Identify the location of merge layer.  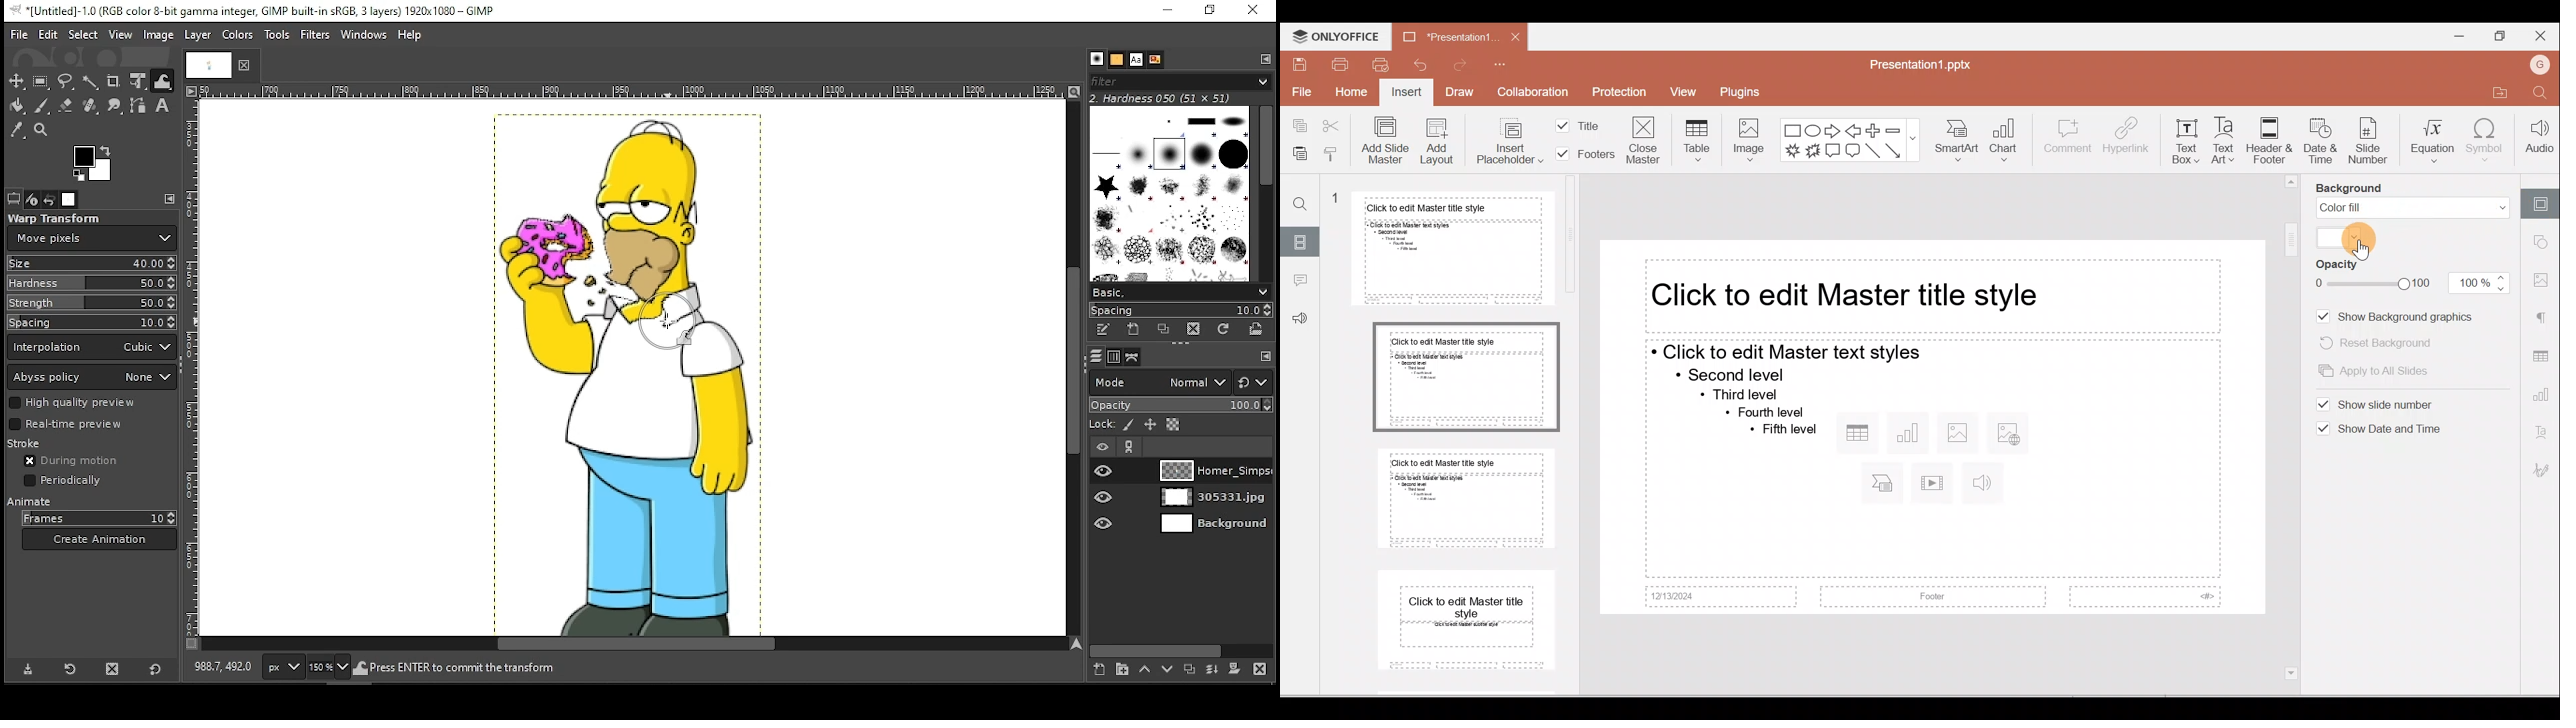
(1212, 669).